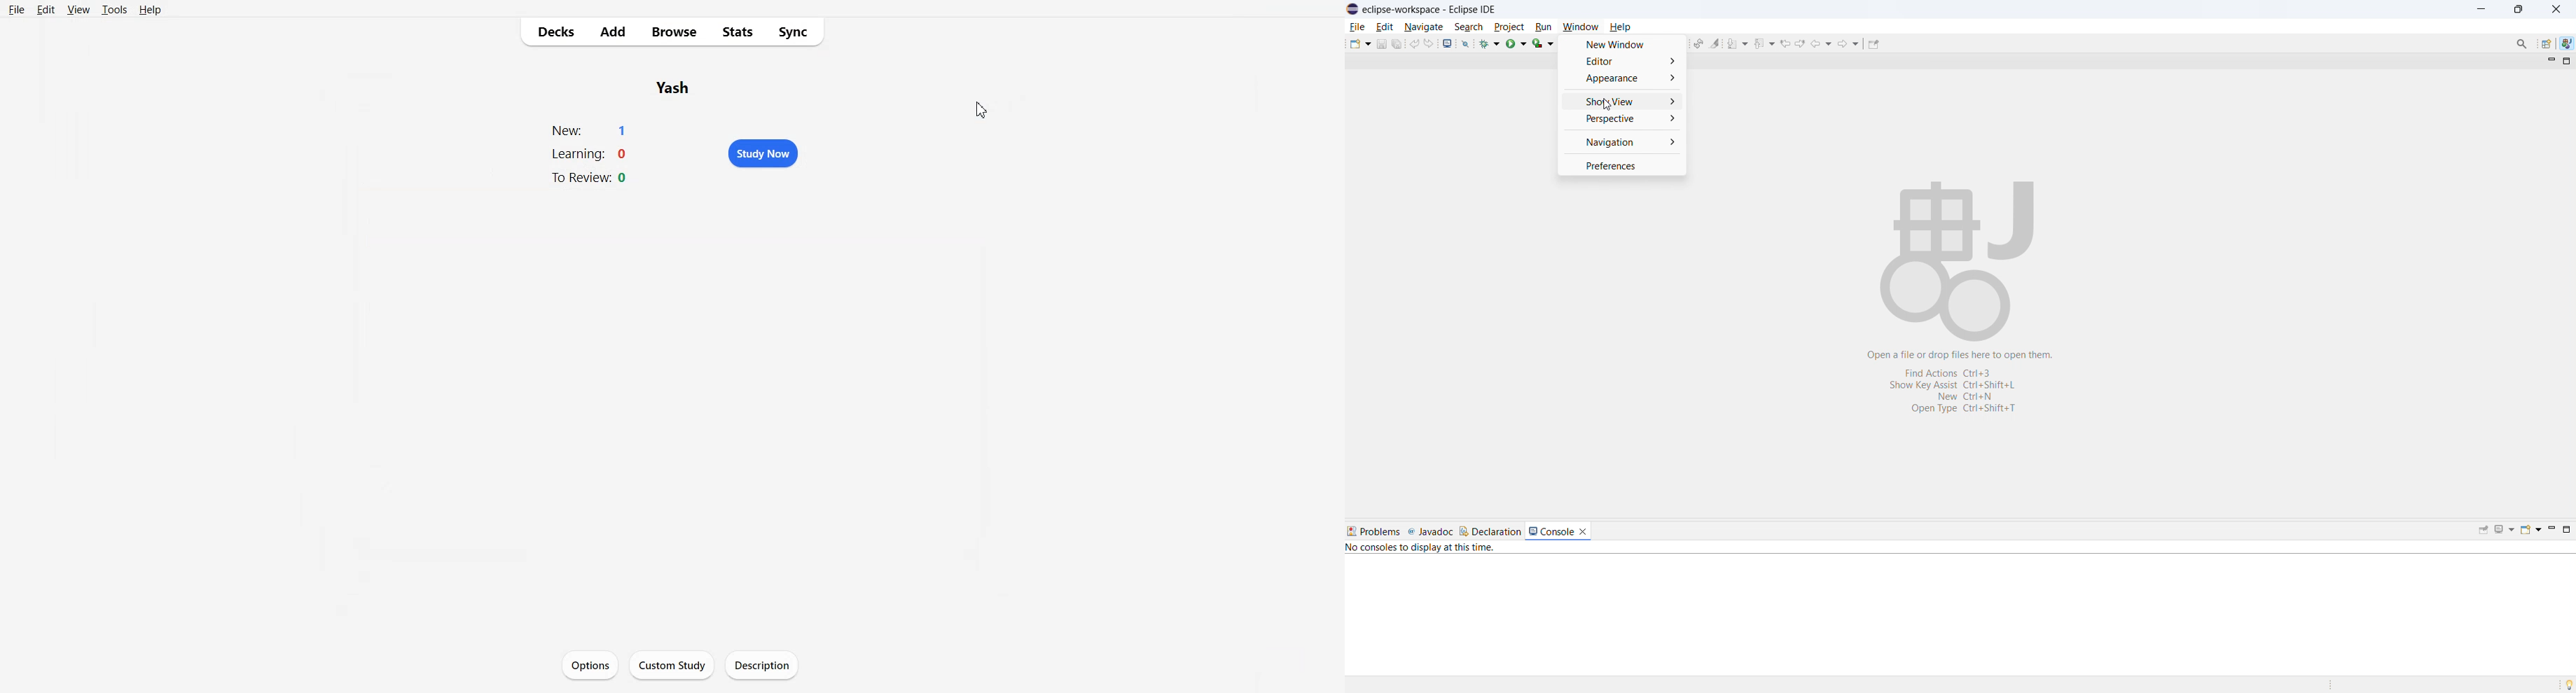 The width and height of the screenshot is (2576, 700). What do you see at coordinates (766, 155) in the screenshot?
I see `Study Now` at bounding box center [766, 155].